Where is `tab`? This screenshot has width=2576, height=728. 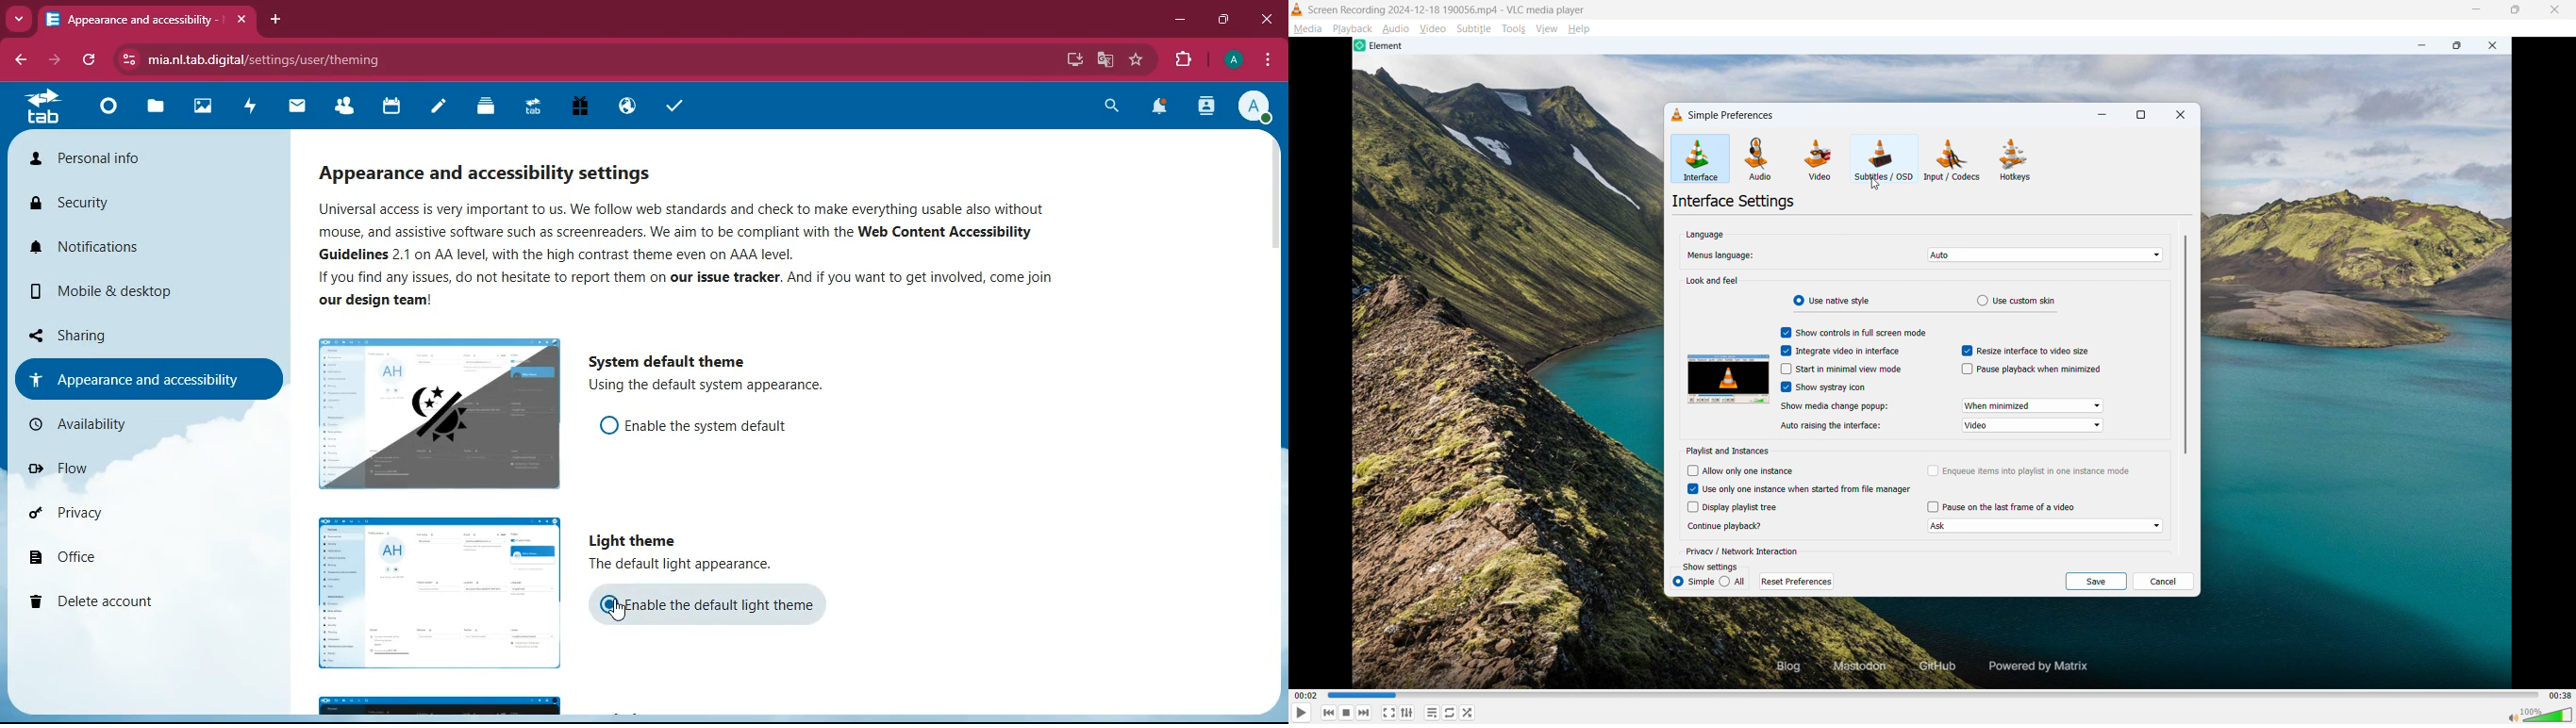 tab is located at coordinates (41, 110).